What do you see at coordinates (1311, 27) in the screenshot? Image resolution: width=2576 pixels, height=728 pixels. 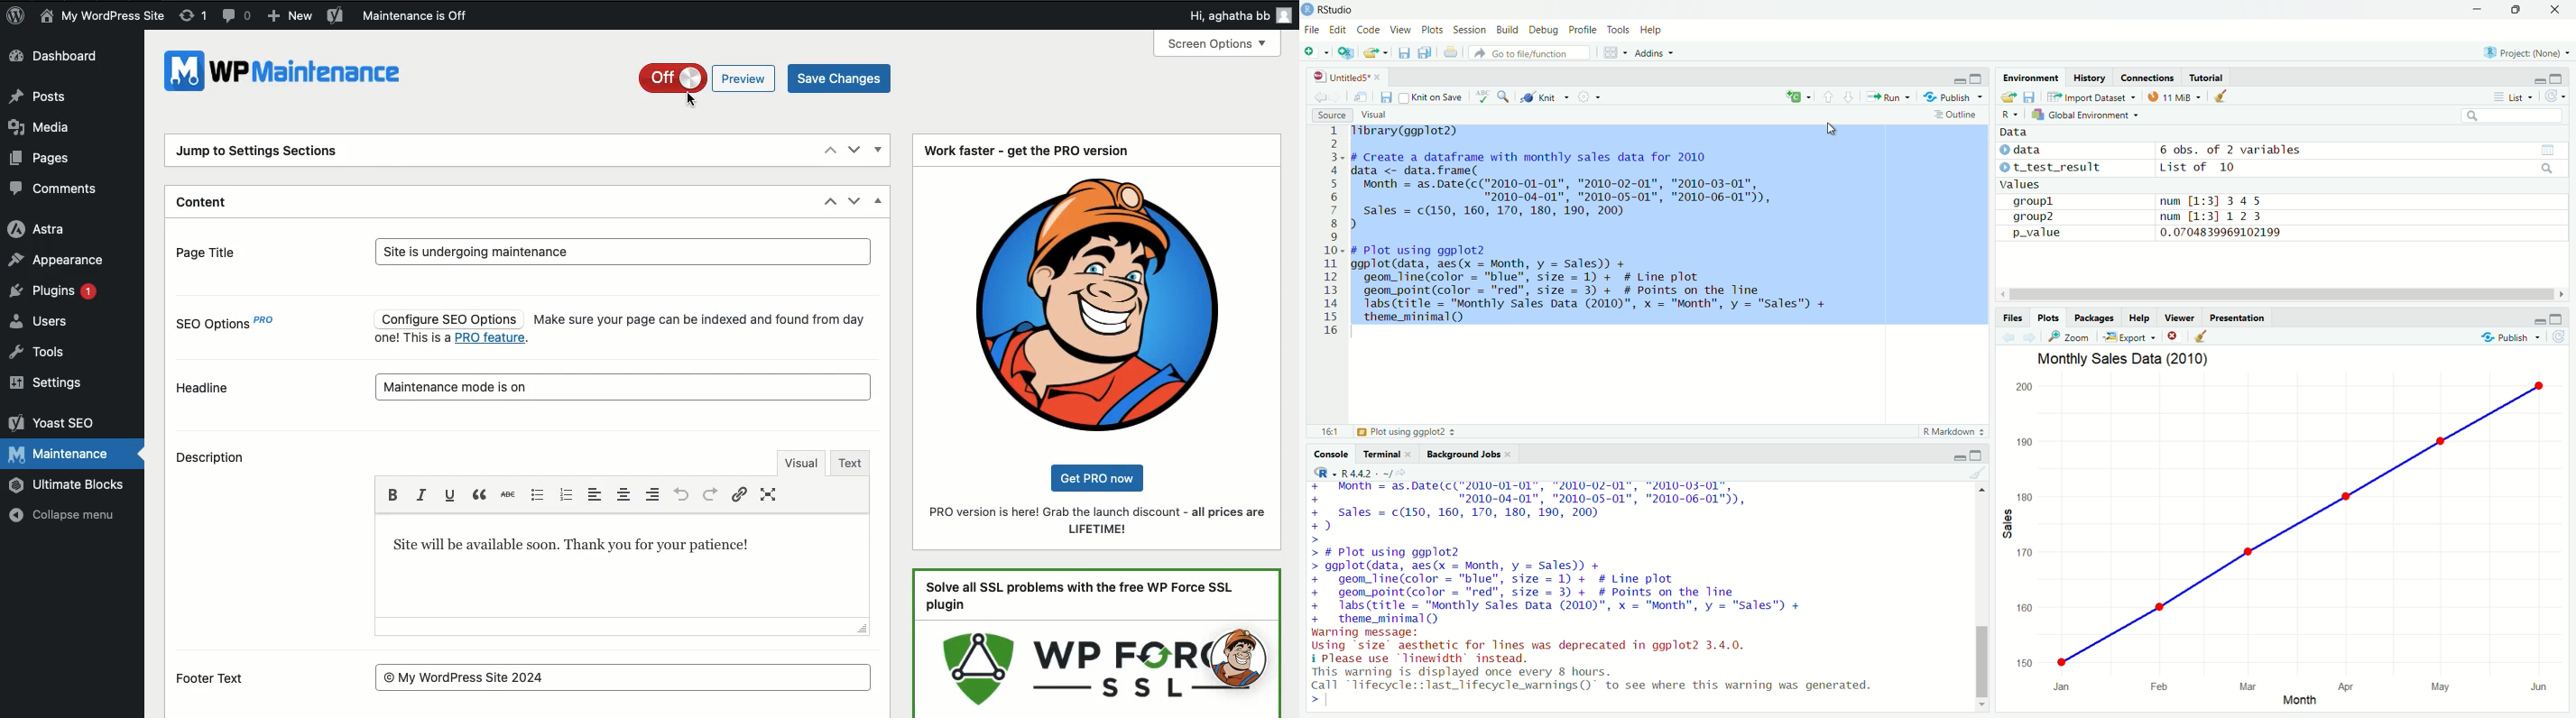 I see `File` at bounding box center [1311, 27].